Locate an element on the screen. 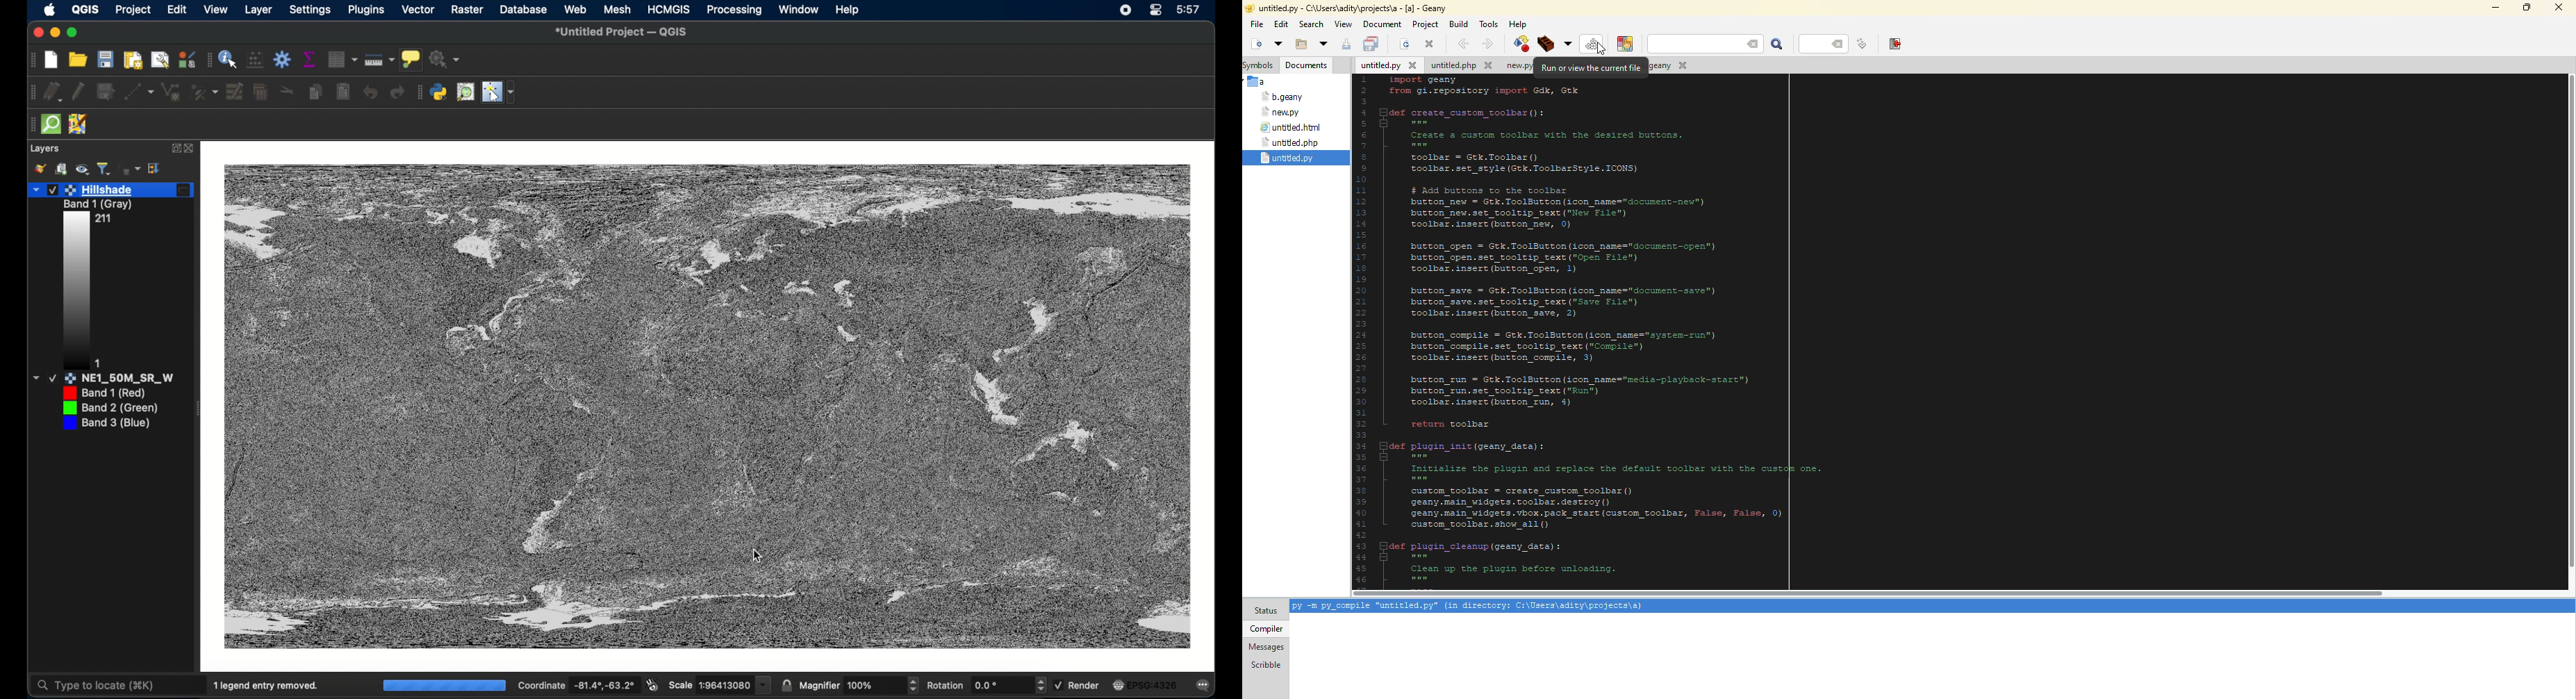  project is located at coordinates (133, 10).